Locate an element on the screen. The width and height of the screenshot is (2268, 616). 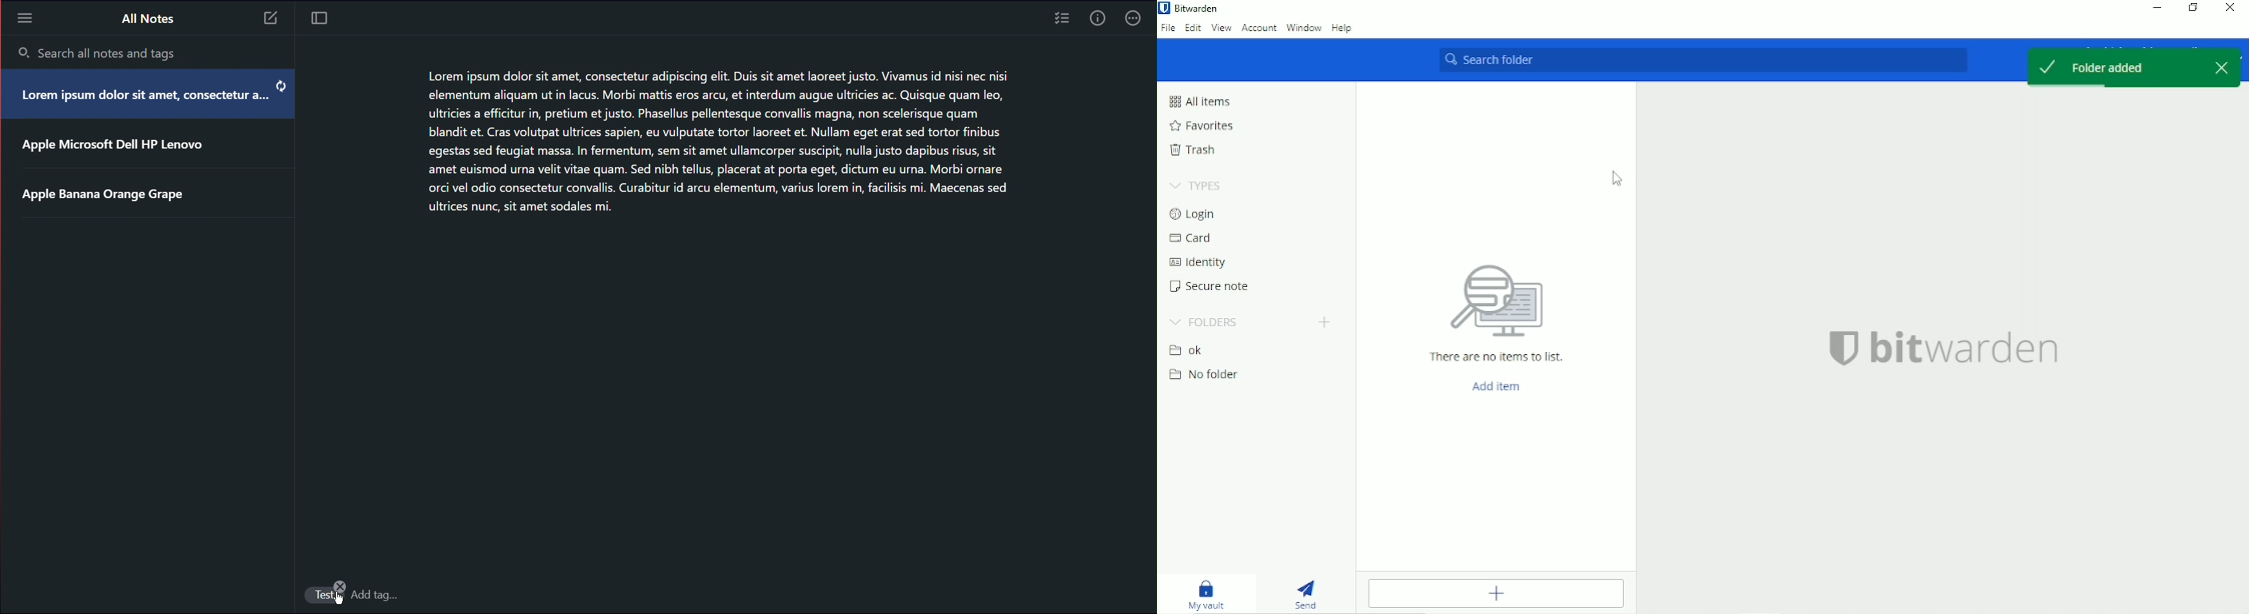
Identity is located at coordinates (1203, 264).